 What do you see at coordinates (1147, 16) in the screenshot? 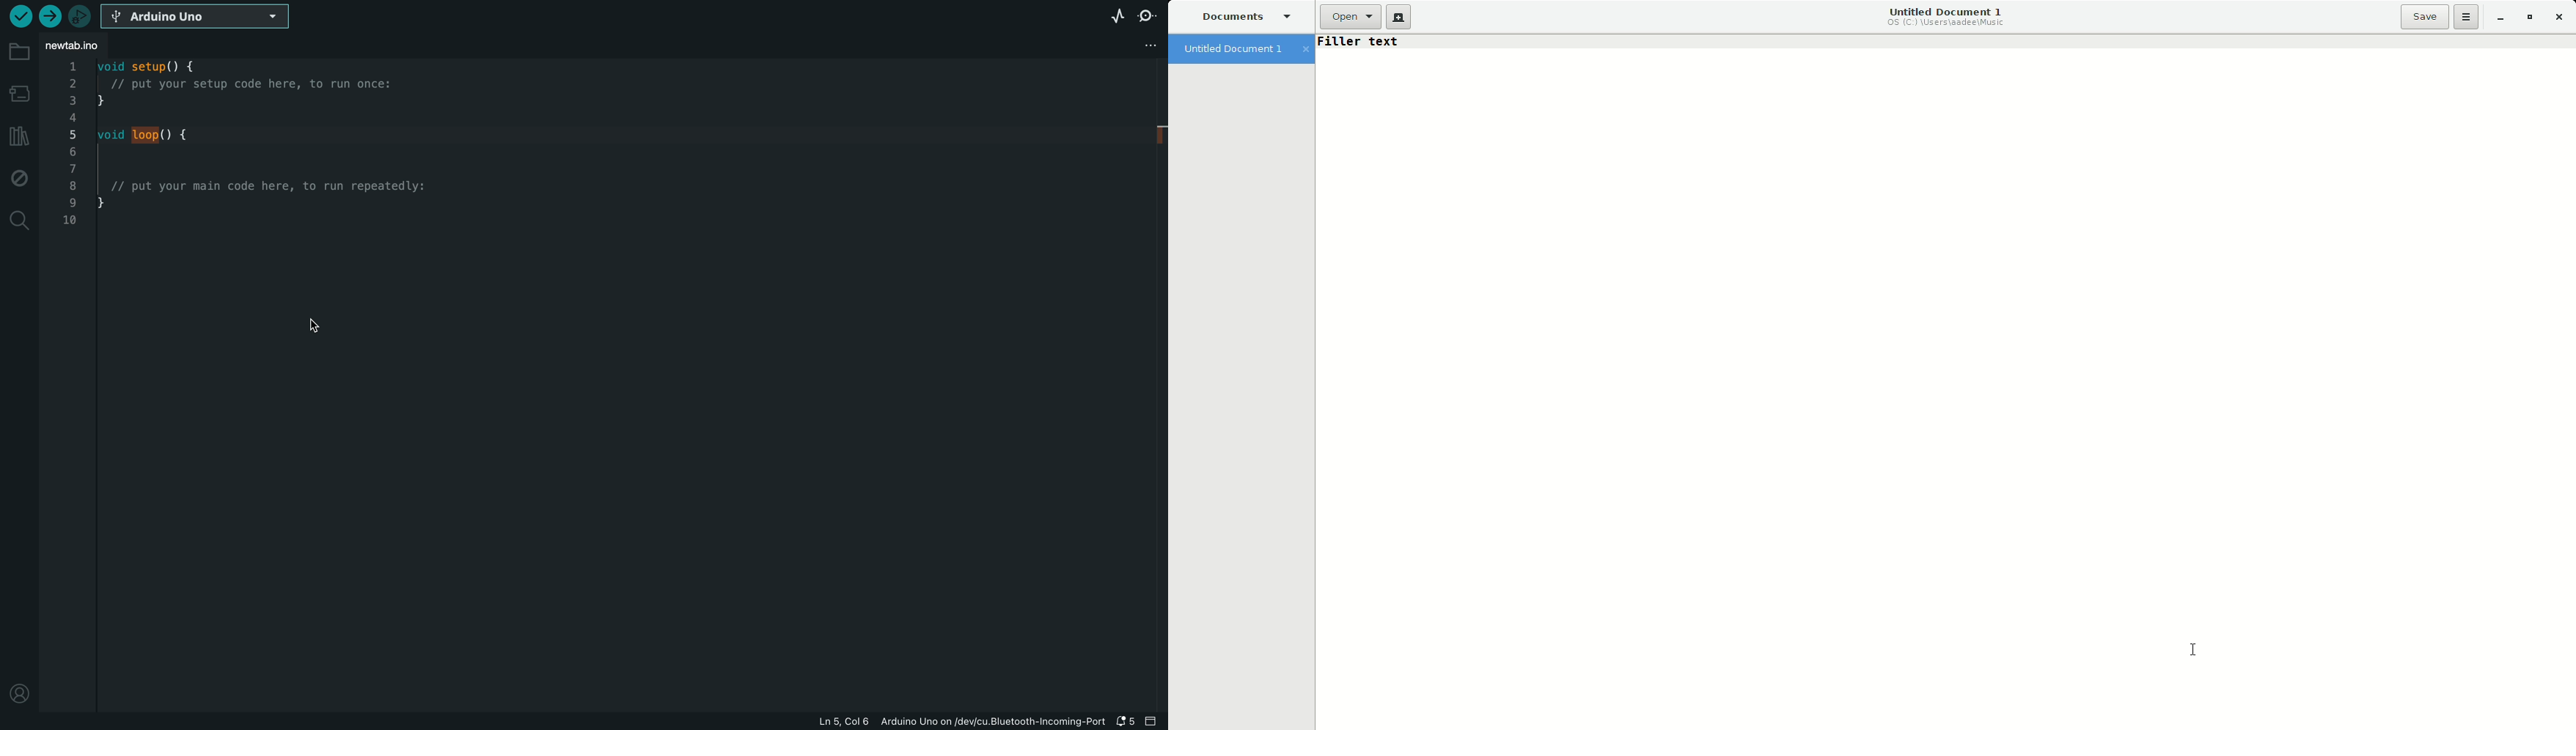
I see `serial monitor` at bounding box center [1147, 16].